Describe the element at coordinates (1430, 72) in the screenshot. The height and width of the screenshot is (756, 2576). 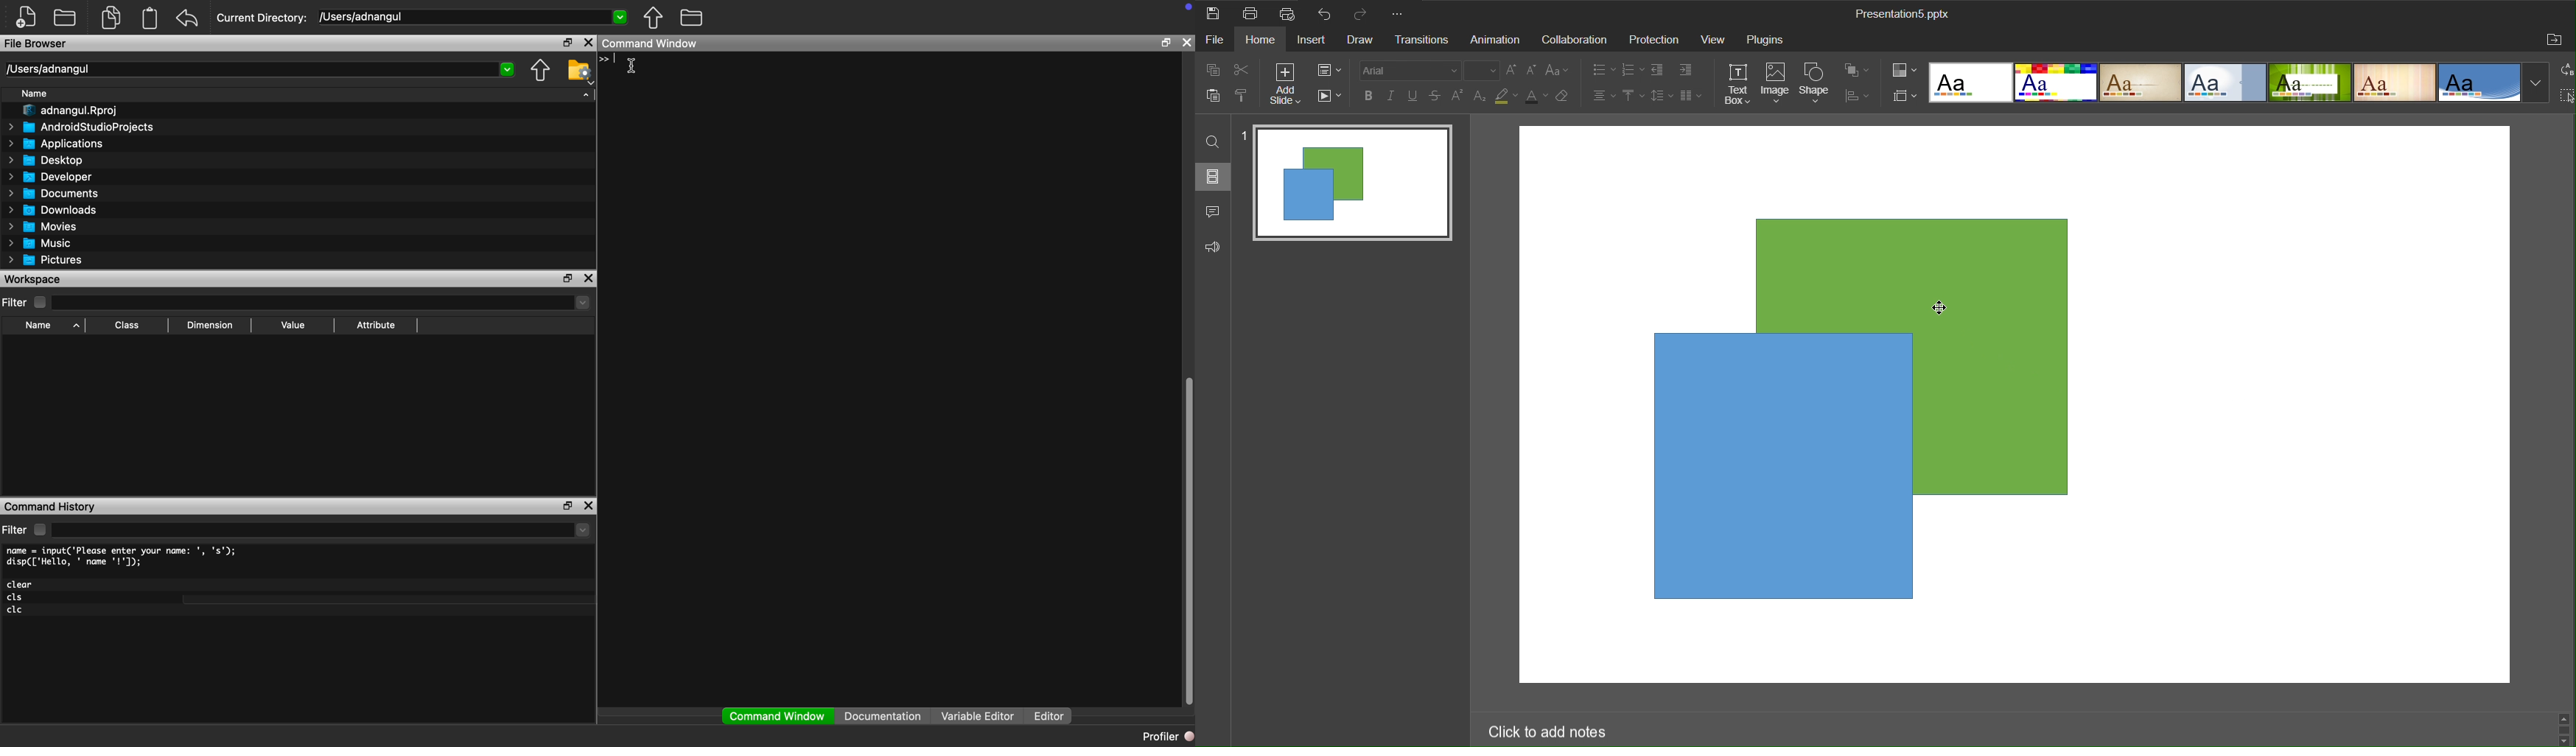
I see `Font Settings` at that location.